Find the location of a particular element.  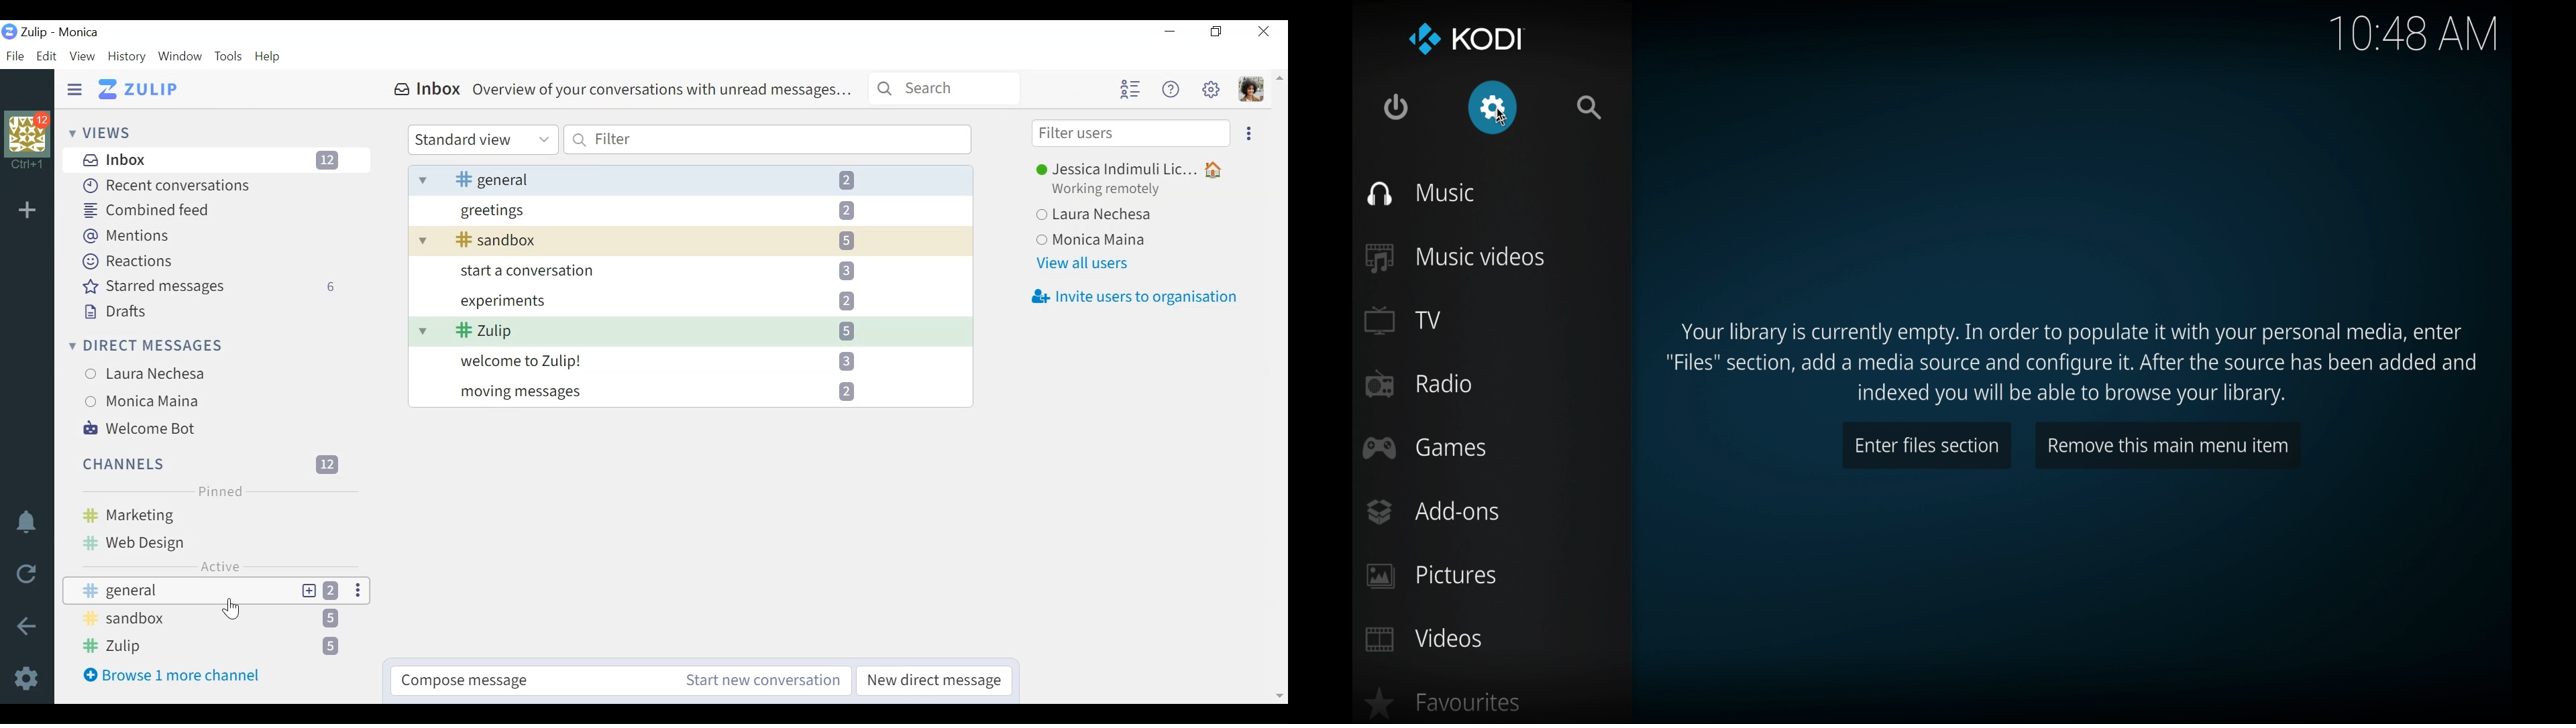

Sandbox 5 is located at coordinates (690, 241).